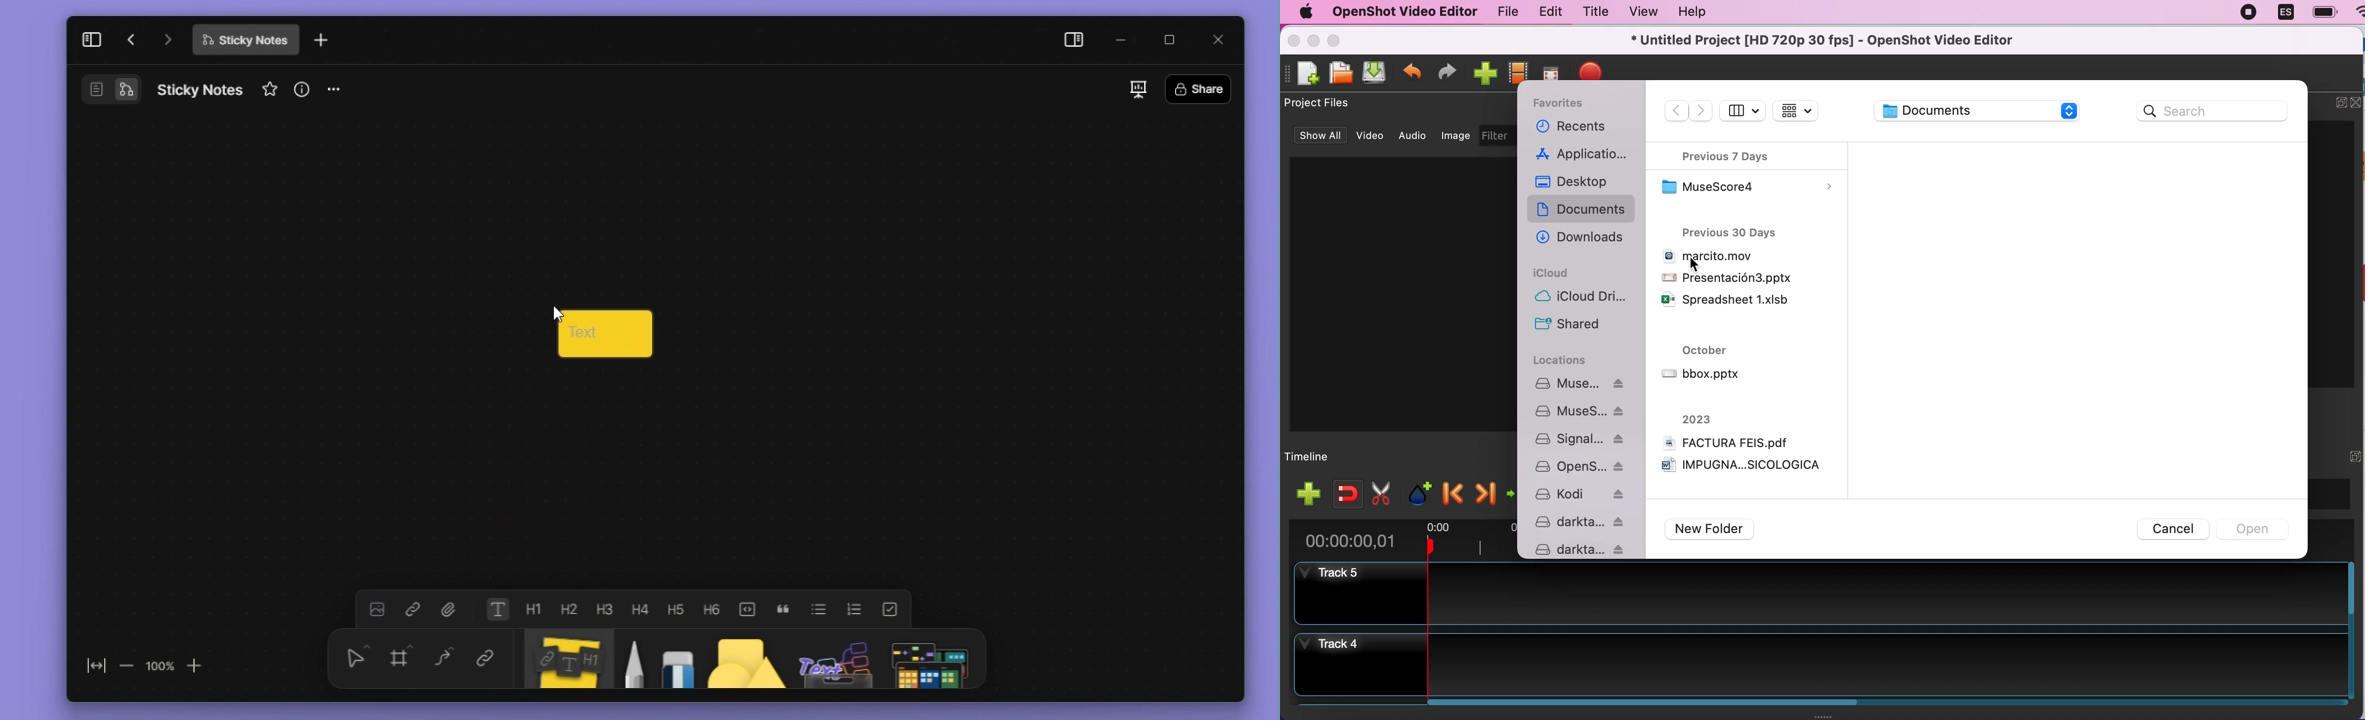 The height and width of the screenshot is (728, 2380). I want to click on filter, so click(1499, 134).